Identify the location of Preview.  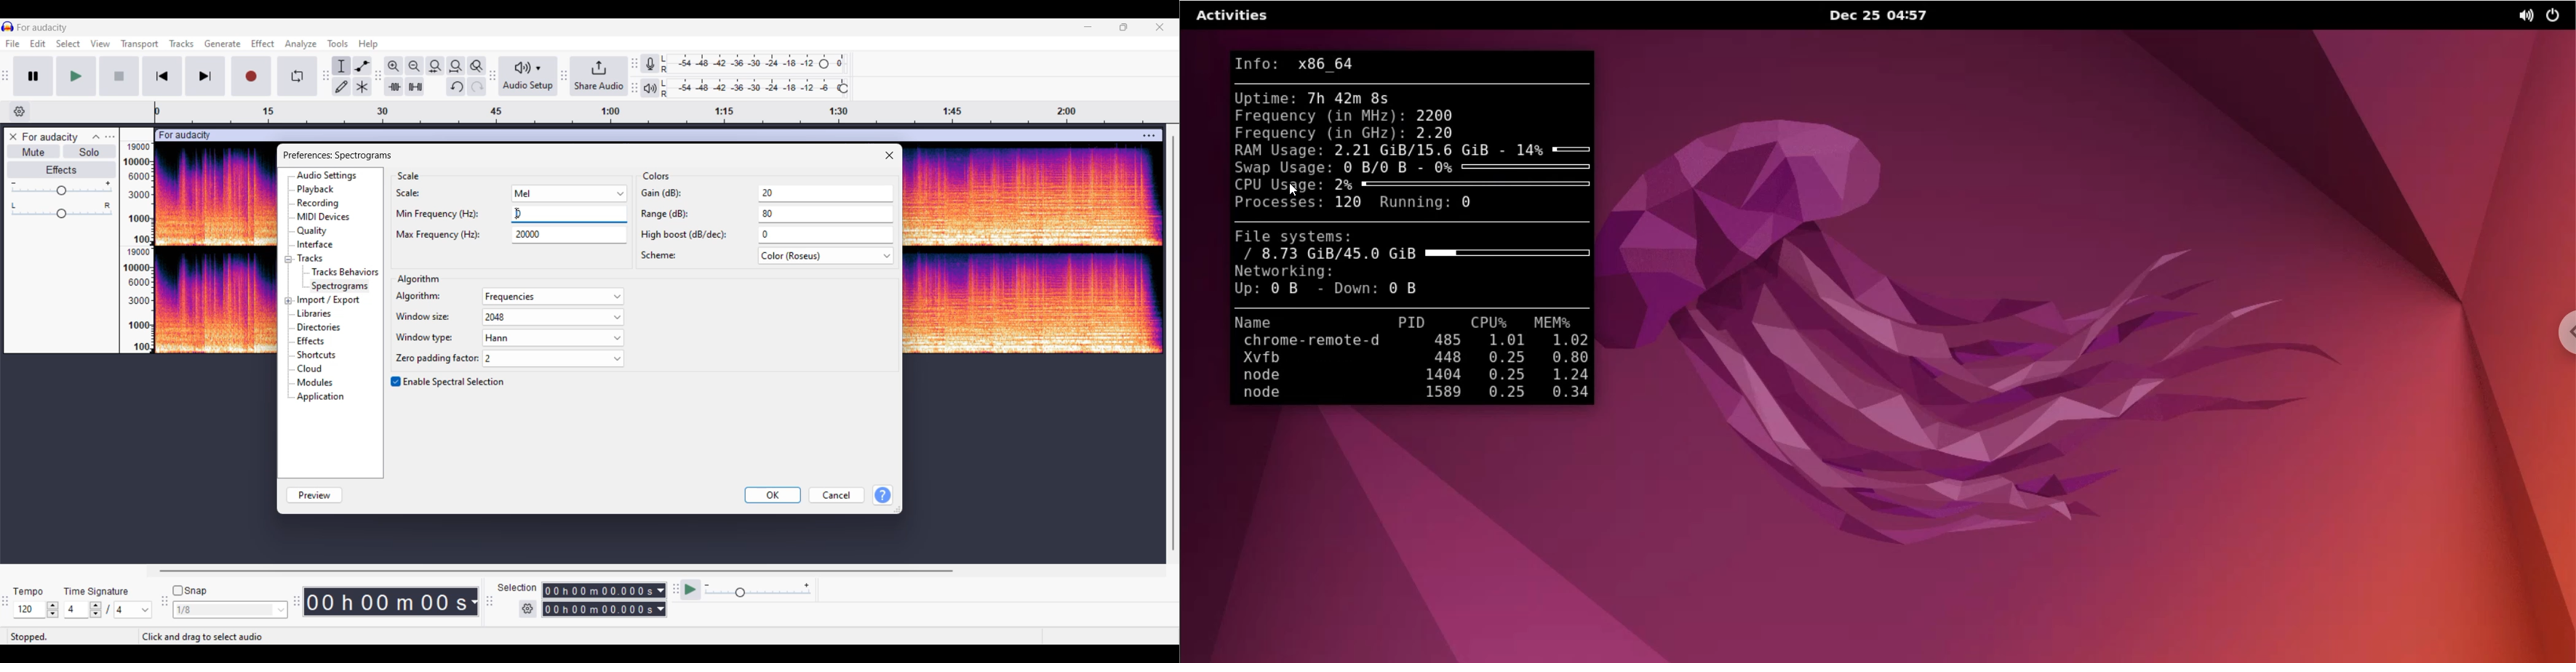
(315, 495).